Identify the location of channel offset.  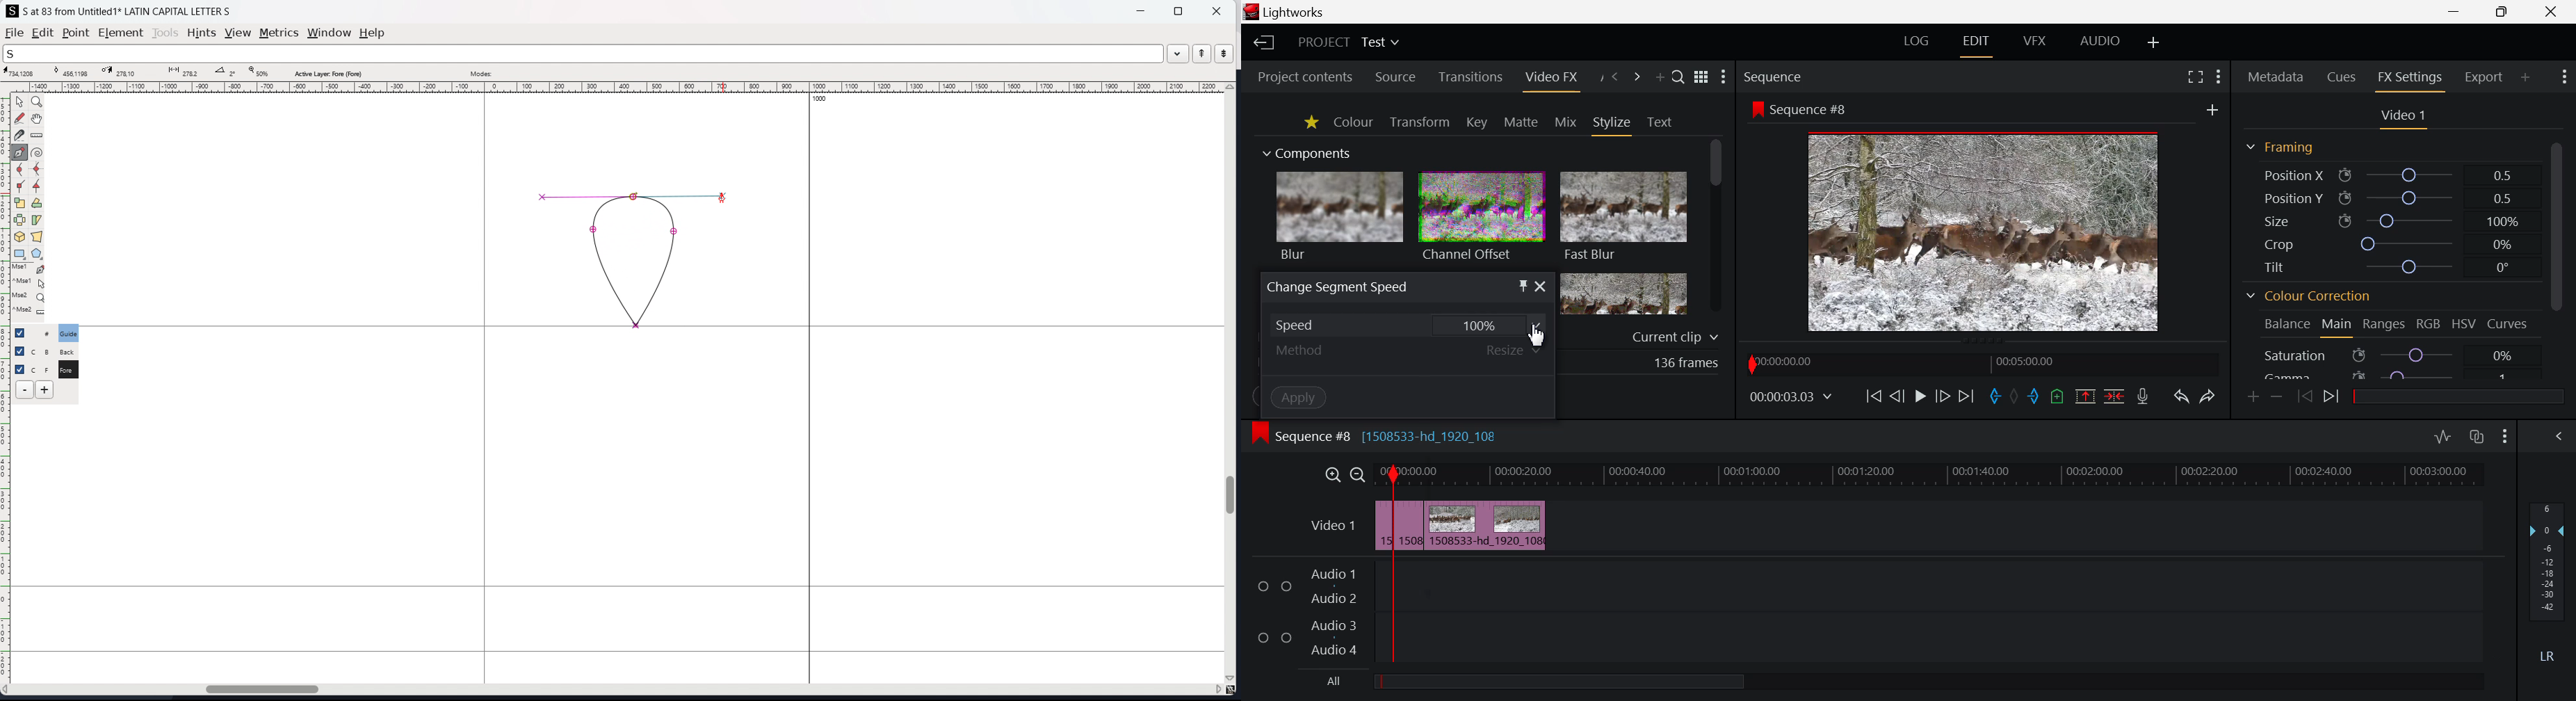
(1480, 219).